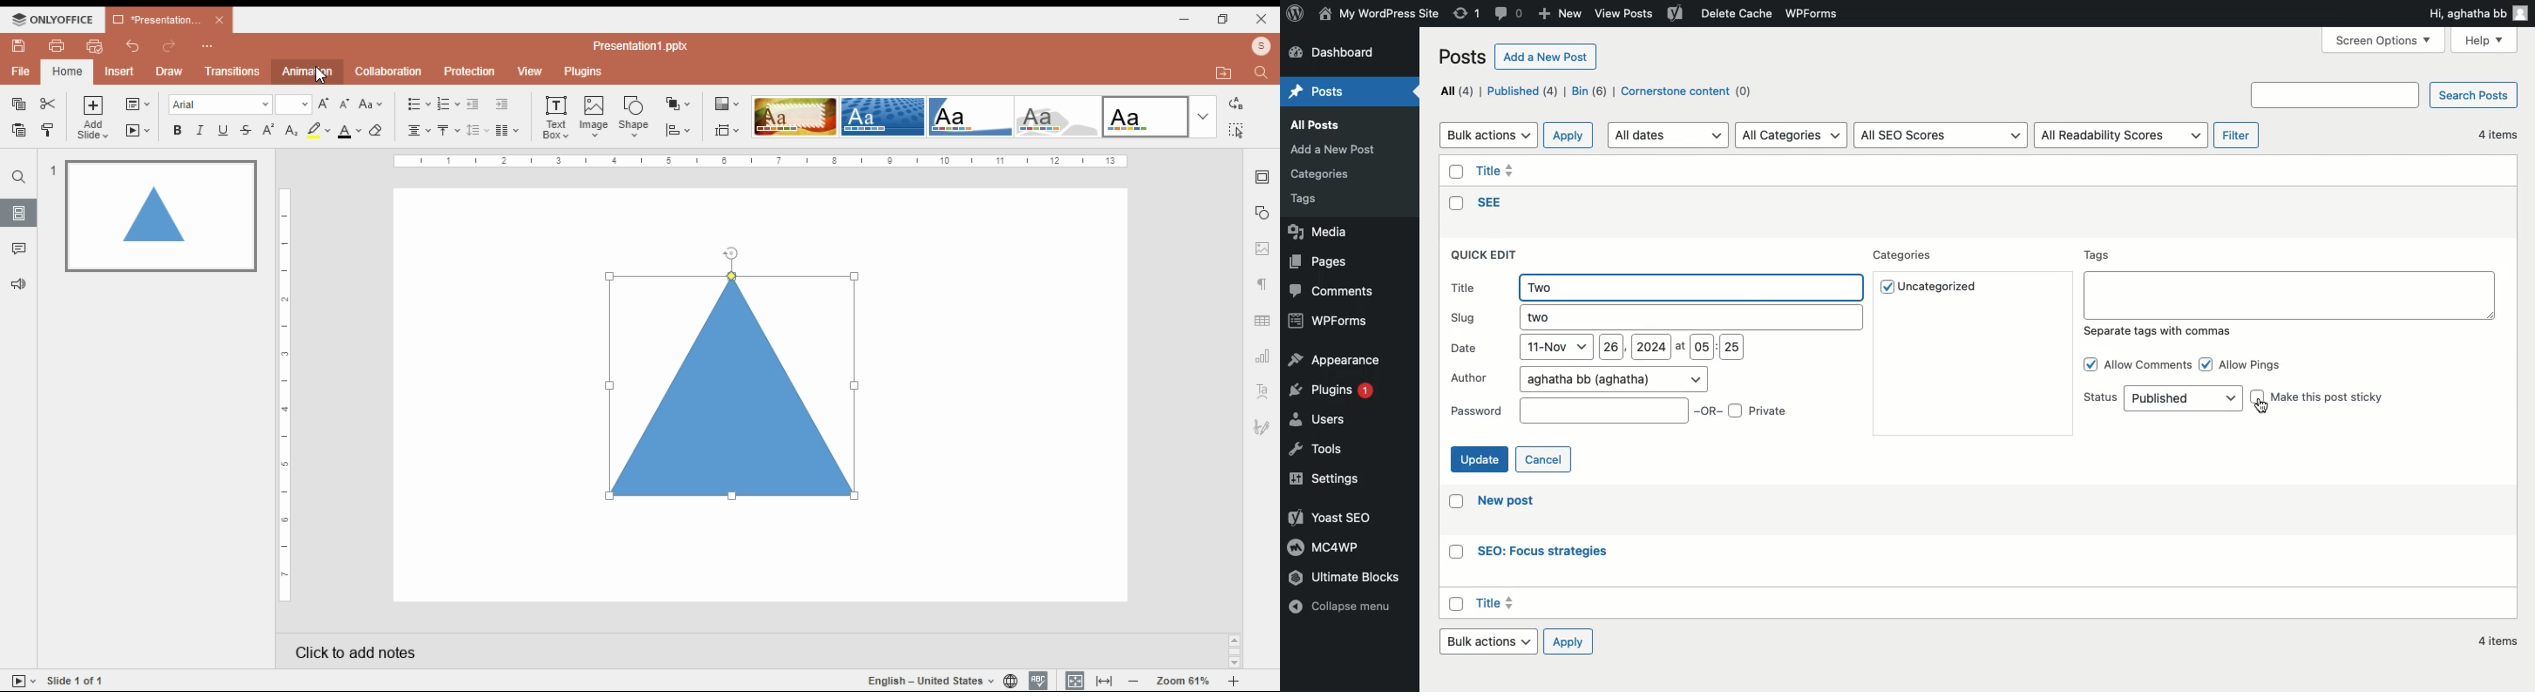 The image size is (2548, 700). Describe the element at coordinates (1456, 90) in the screenshot. I see `All` at that location.